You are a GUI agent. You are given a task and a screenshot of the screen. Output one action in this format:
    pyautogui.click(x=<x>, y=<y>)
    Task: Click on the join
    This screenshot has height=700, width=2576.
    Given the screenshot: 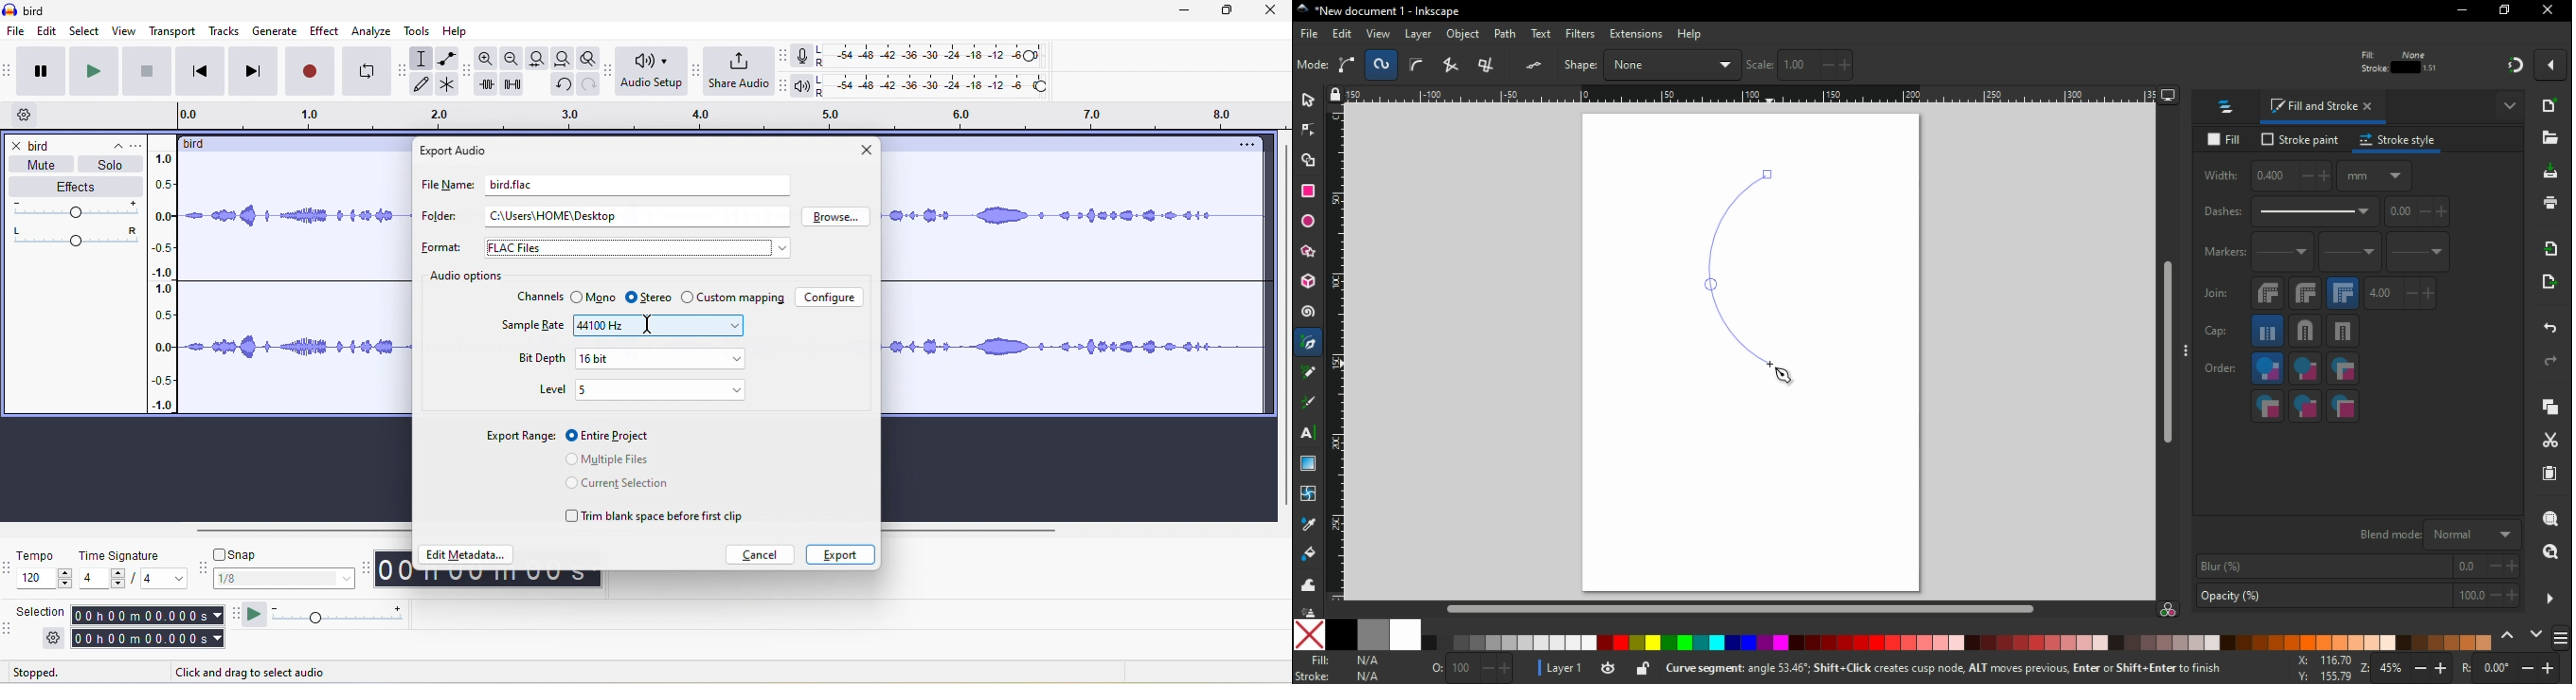 What is the action you would take?
    pyautogui.click(x=2217, y=298)
    